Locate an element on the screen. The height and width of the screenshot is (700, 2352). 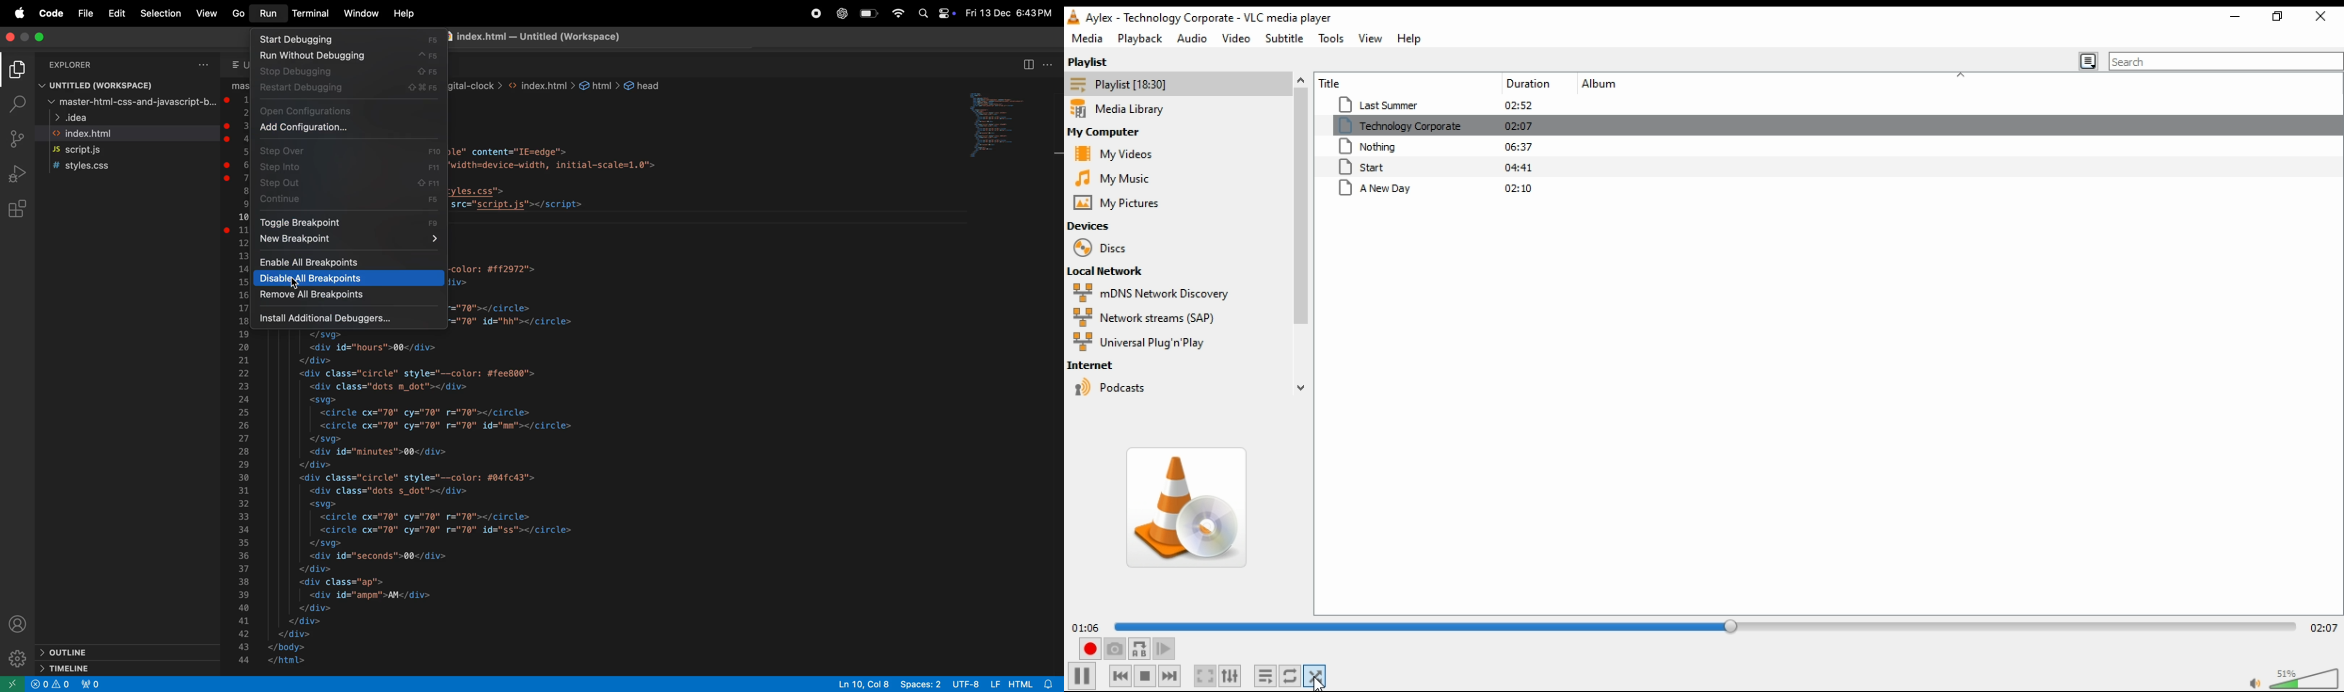
step over is located at coordinates (353, 150).